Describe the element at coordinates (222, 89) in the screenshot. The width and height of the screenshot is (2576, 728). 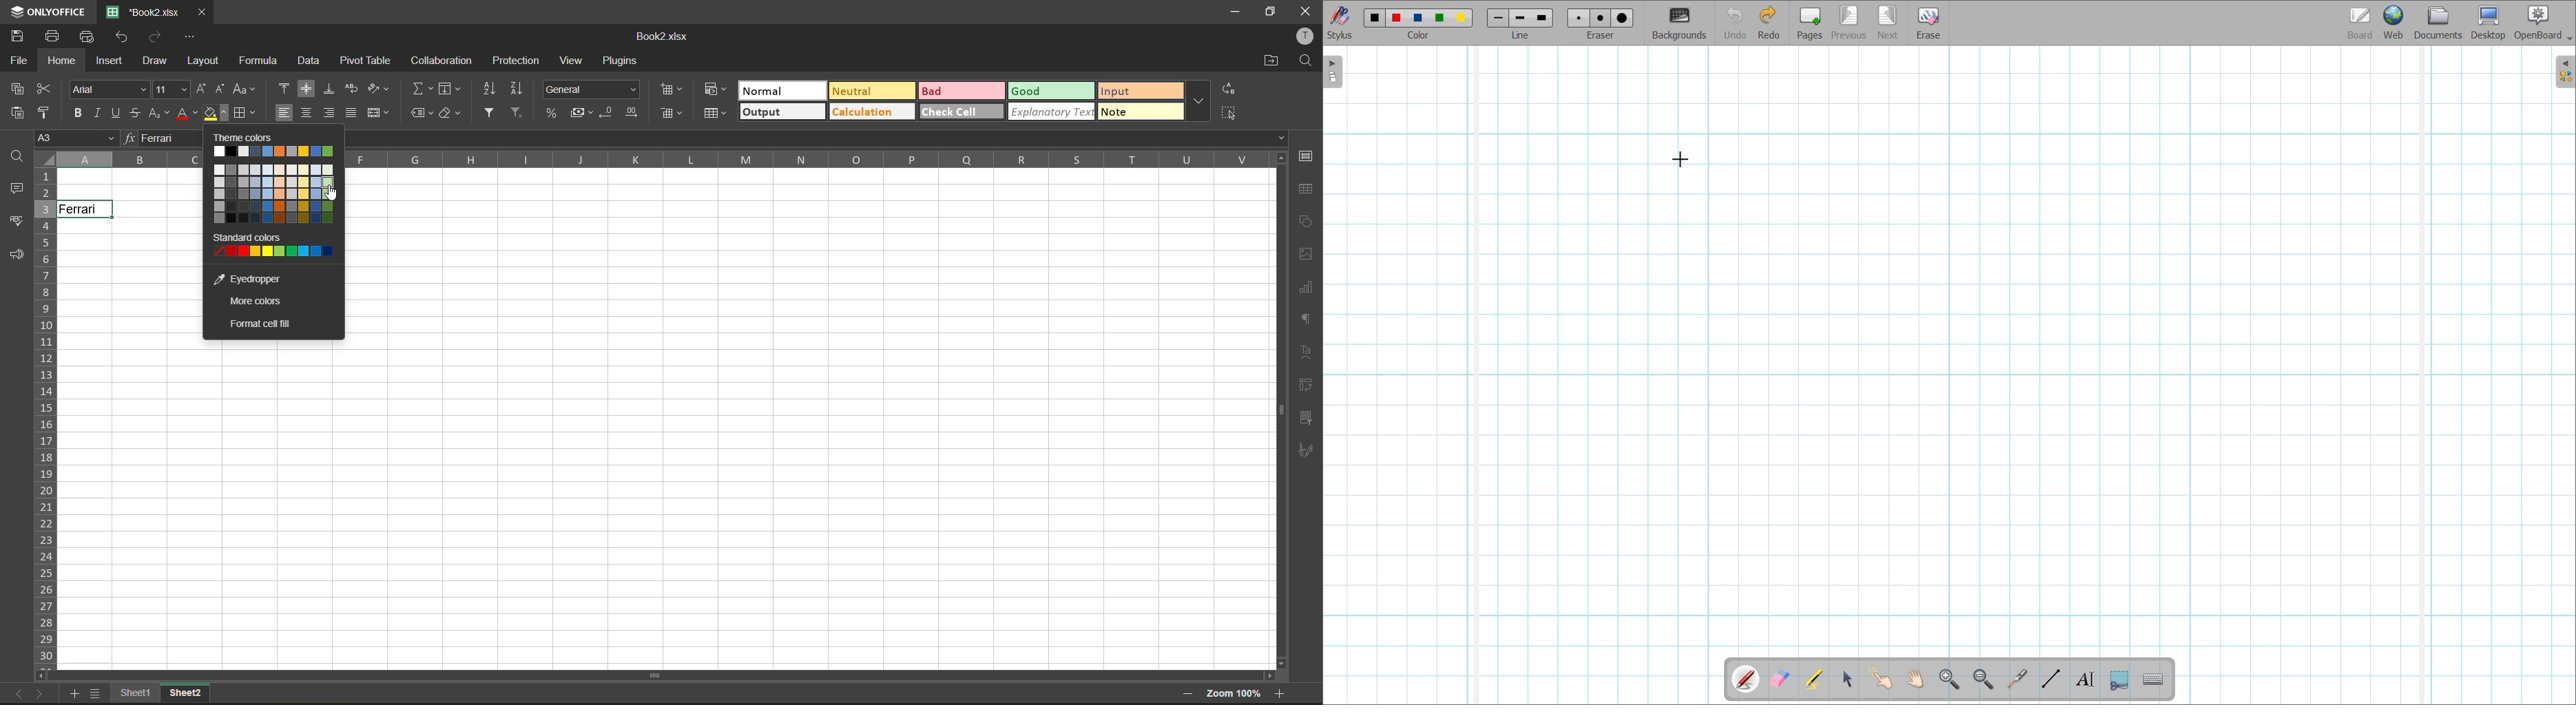
I see `decrement size` at that location.